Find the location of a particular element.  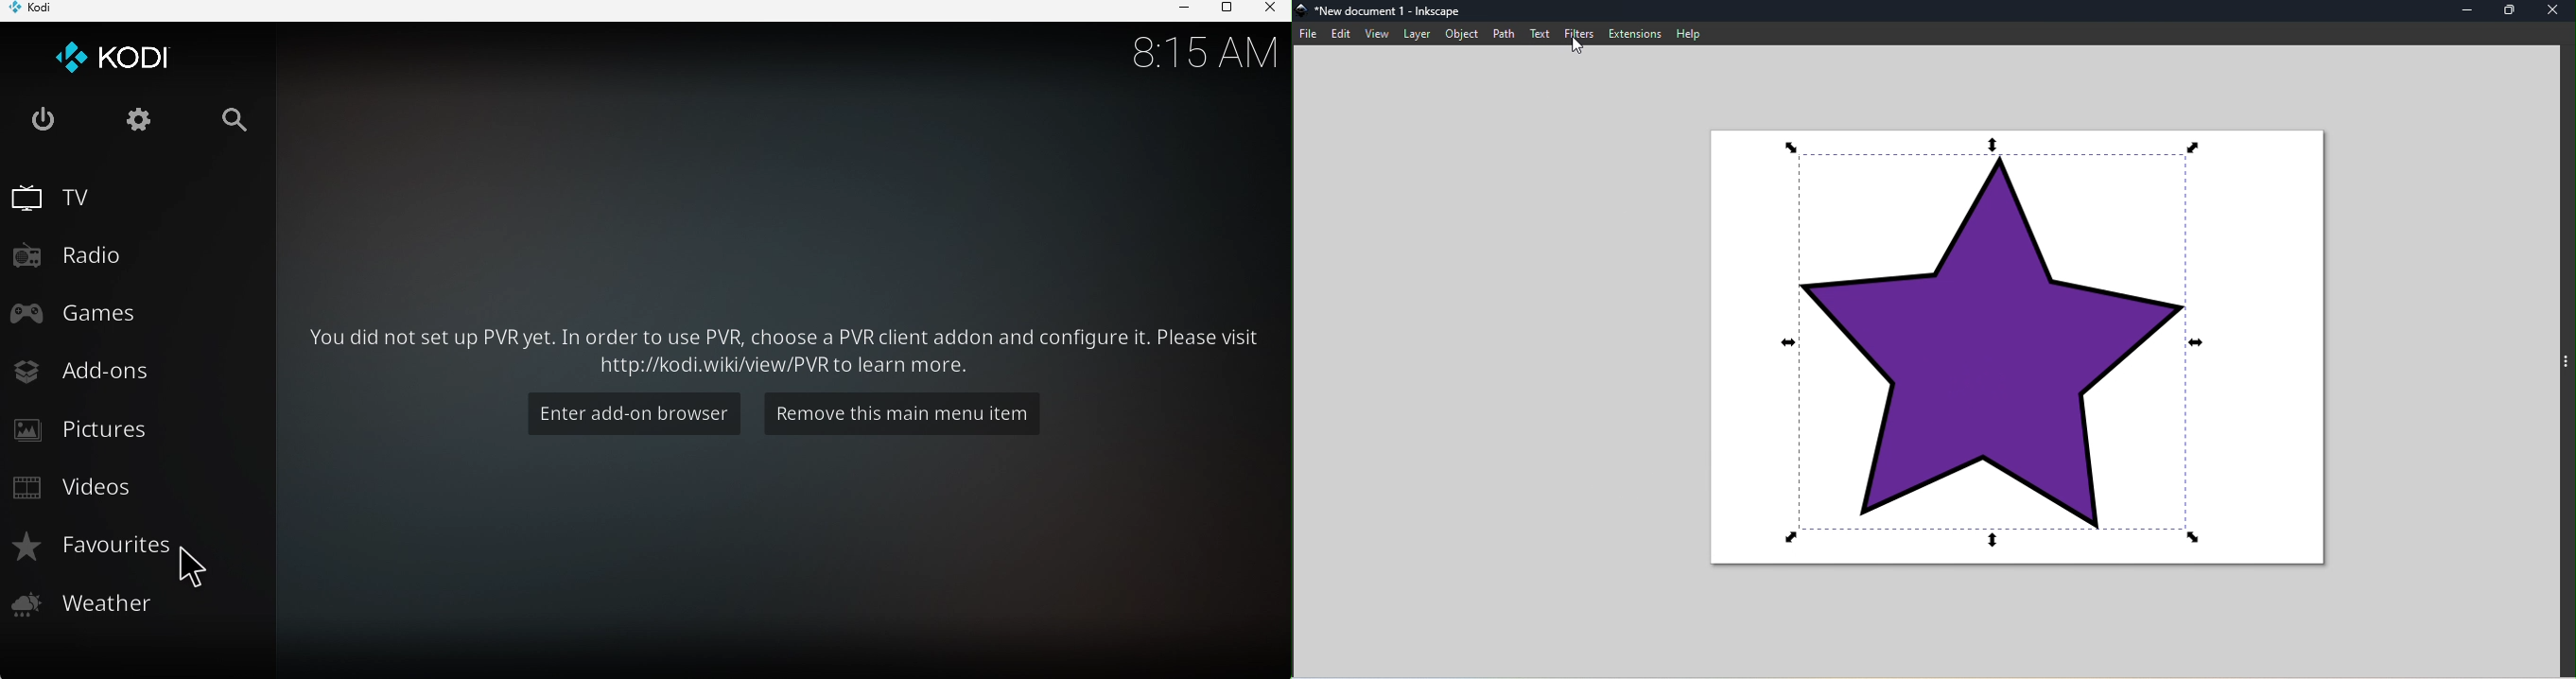

Later is located at coordinates (1414, 34).